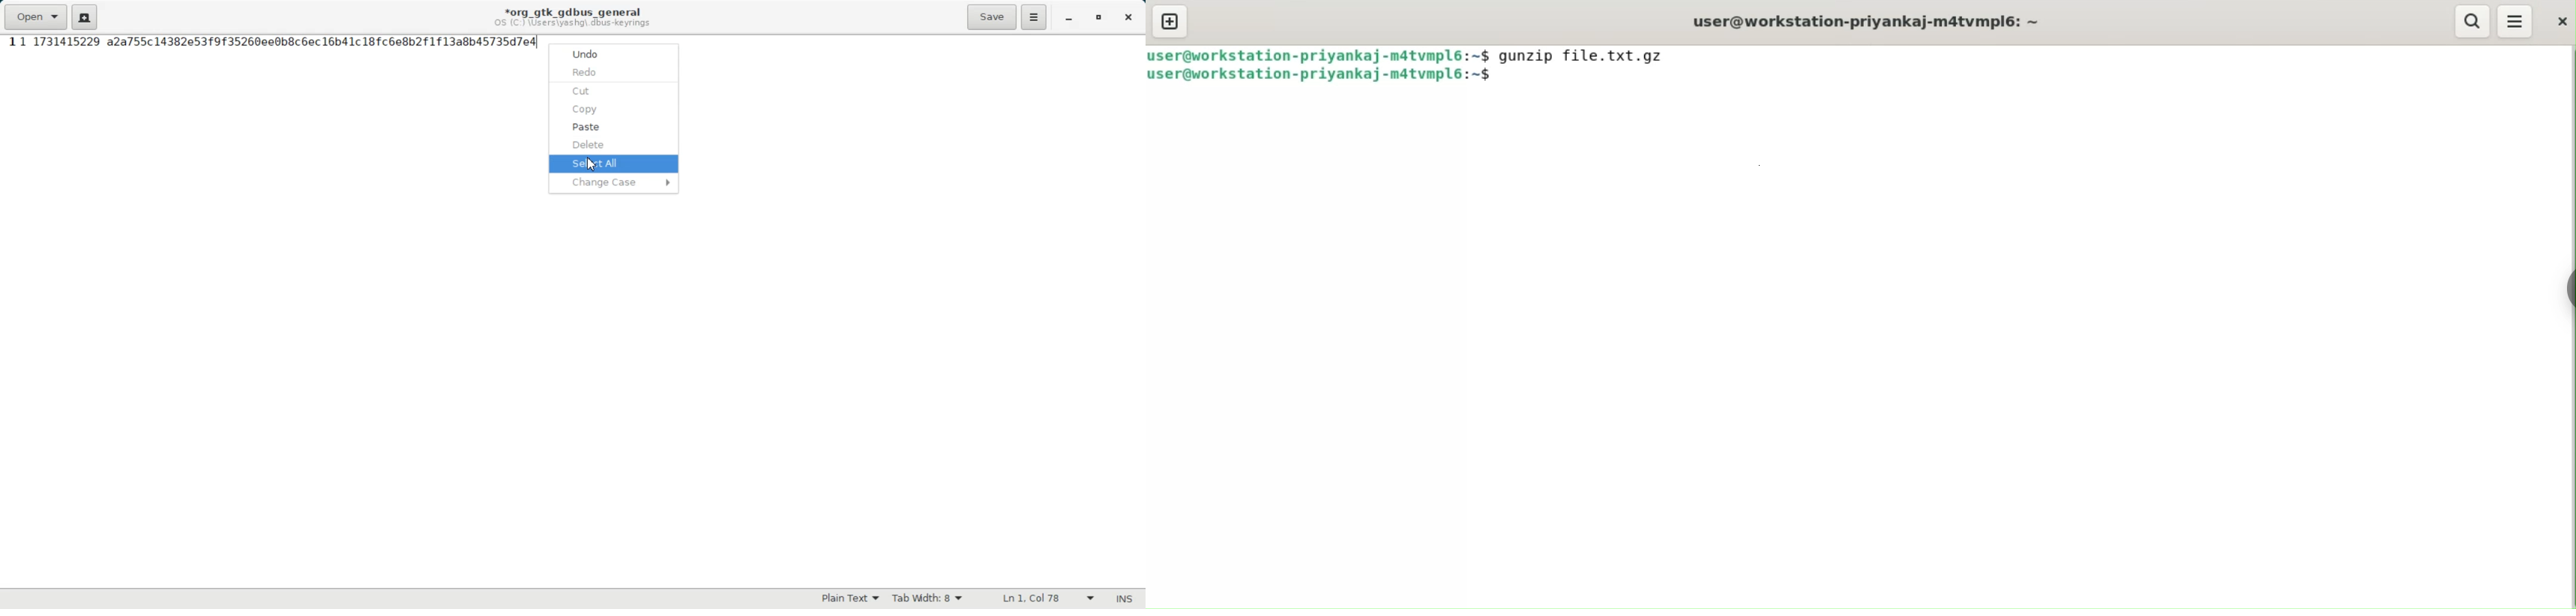  What do you see at coordinates (614, 54) in the screenshot?
I see `Undo` at bounding box center [614, 54].